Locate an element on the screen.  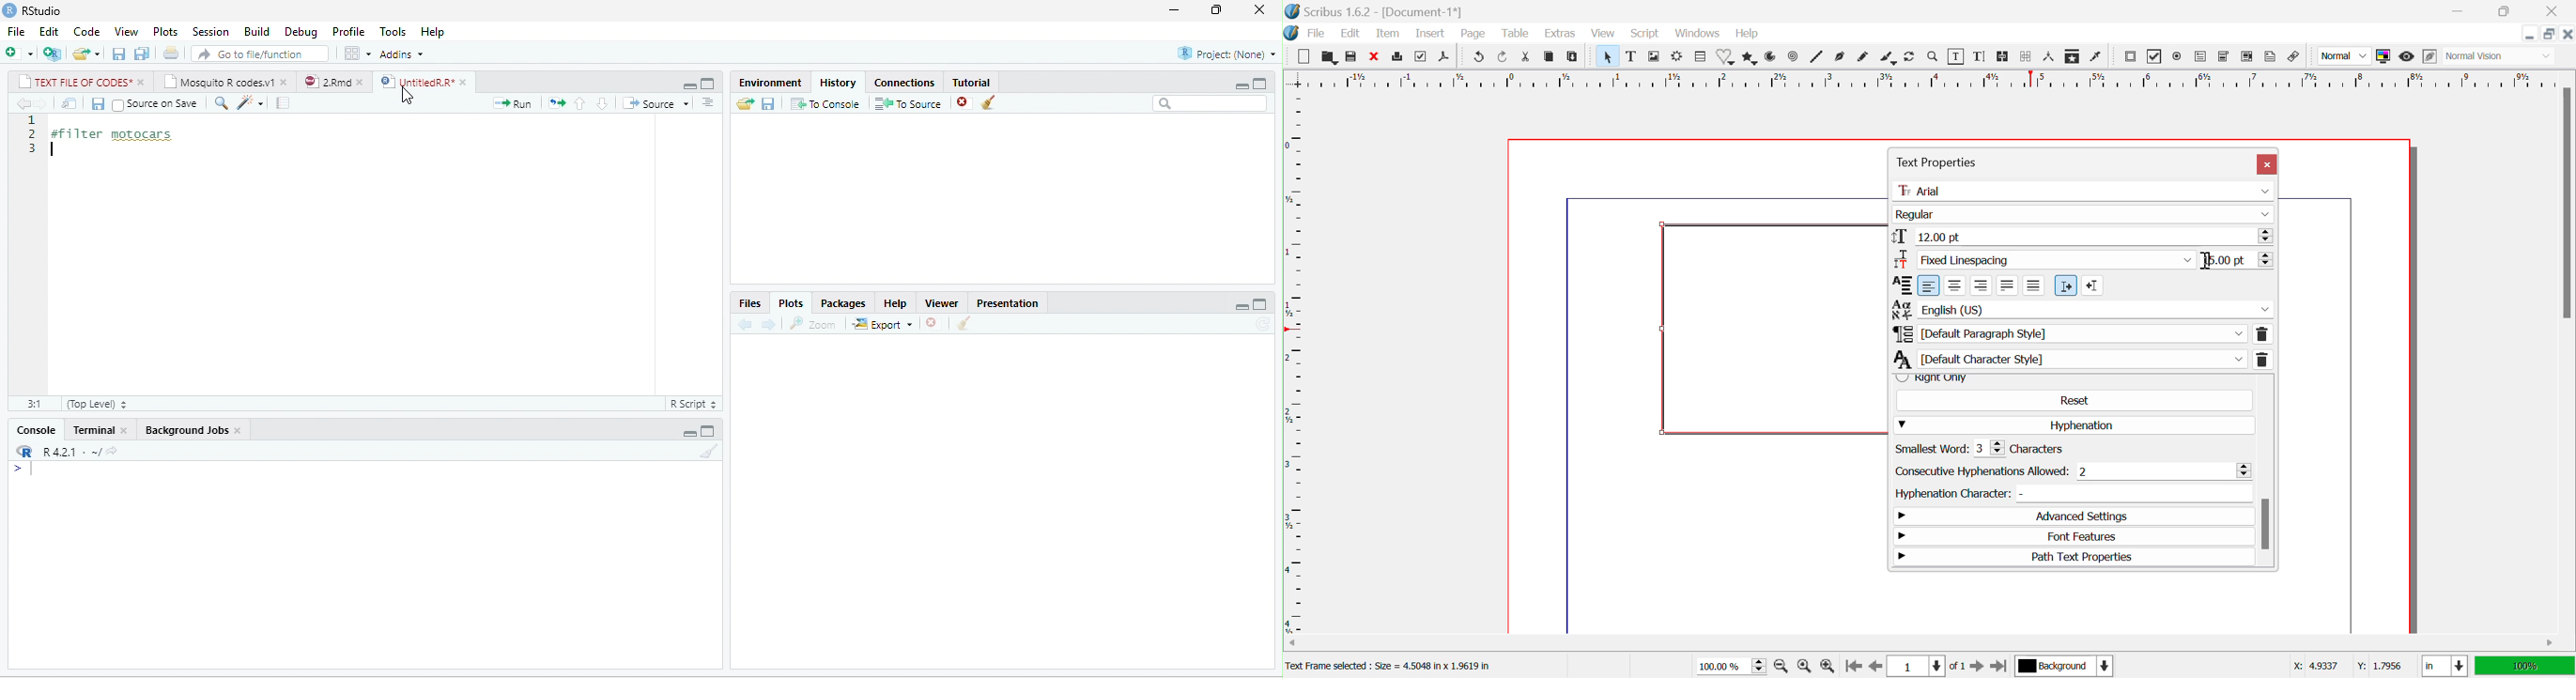
Font Features is located at coordinates (2075, 538).